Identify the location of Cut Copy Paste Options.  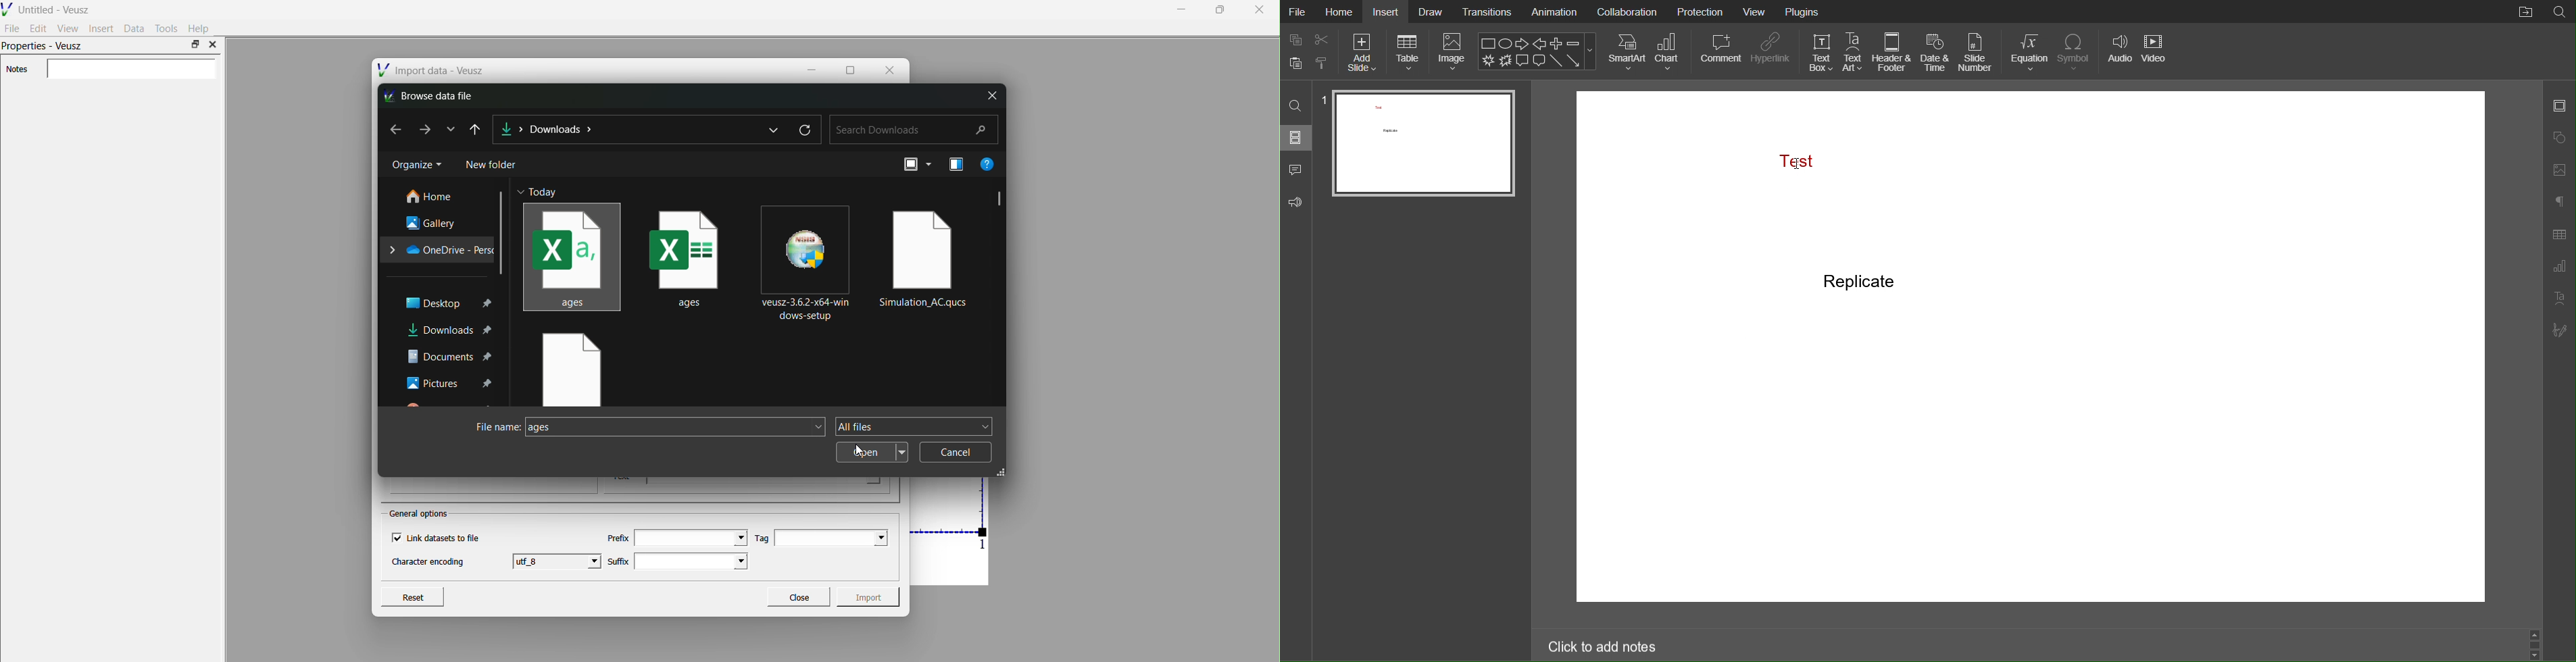
(1310, 53).